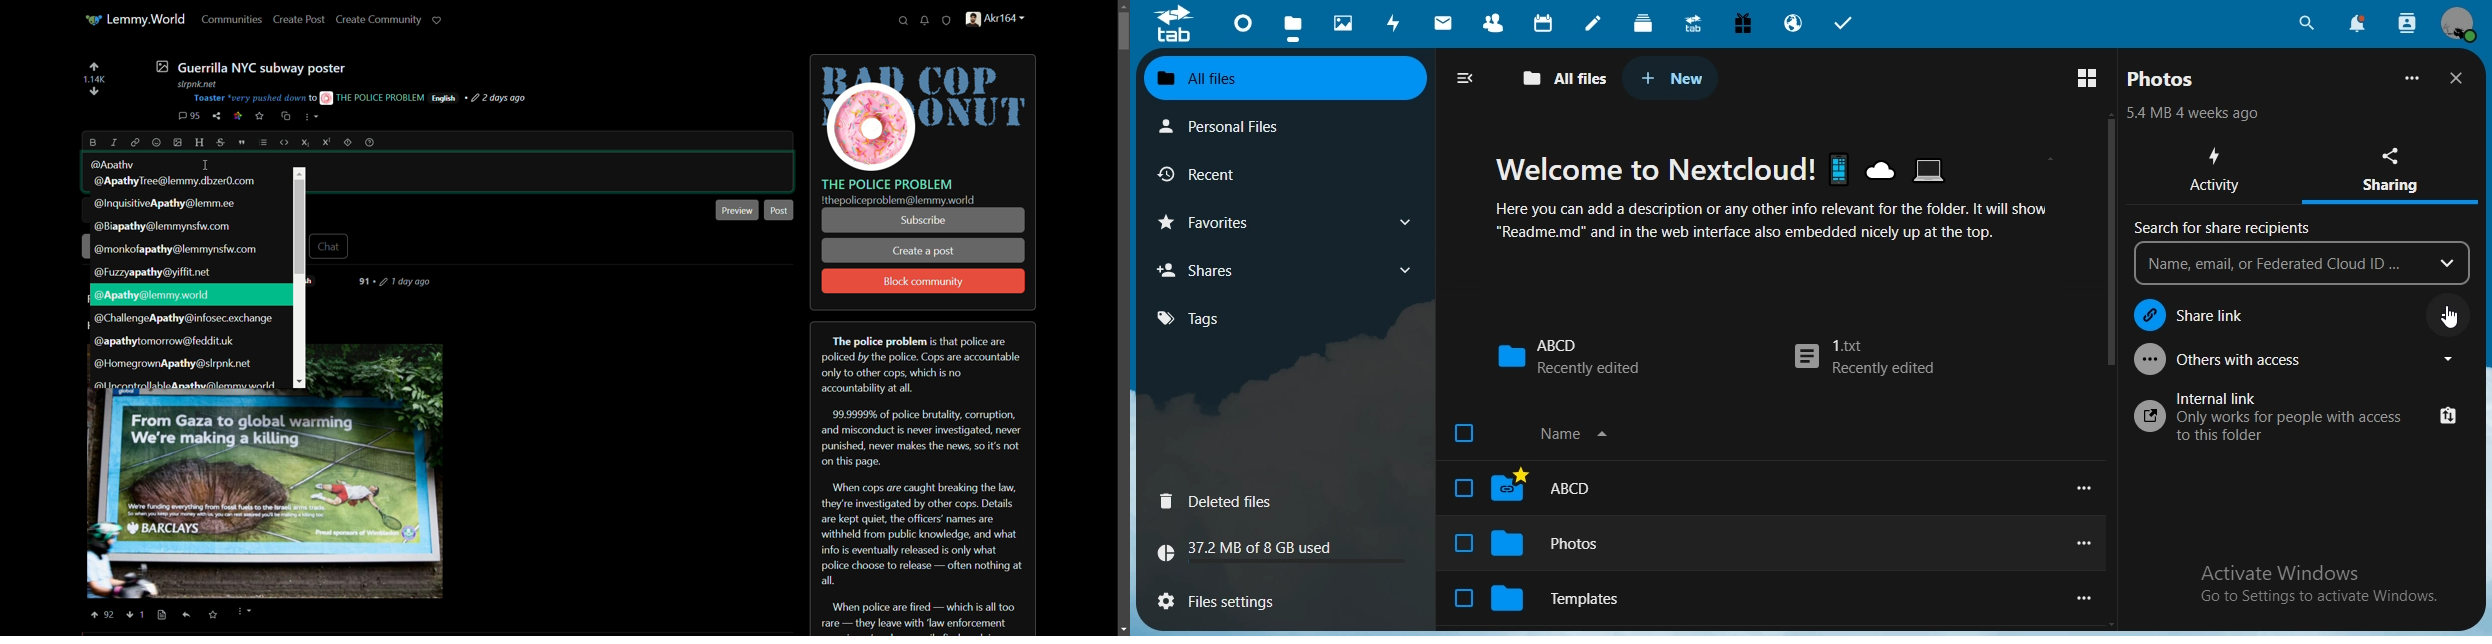 This screenshot has width=2492, height=644. What do you see at coordinates (444, 98) in the screenshot?
I see `language` at bounding box center [444, 98].